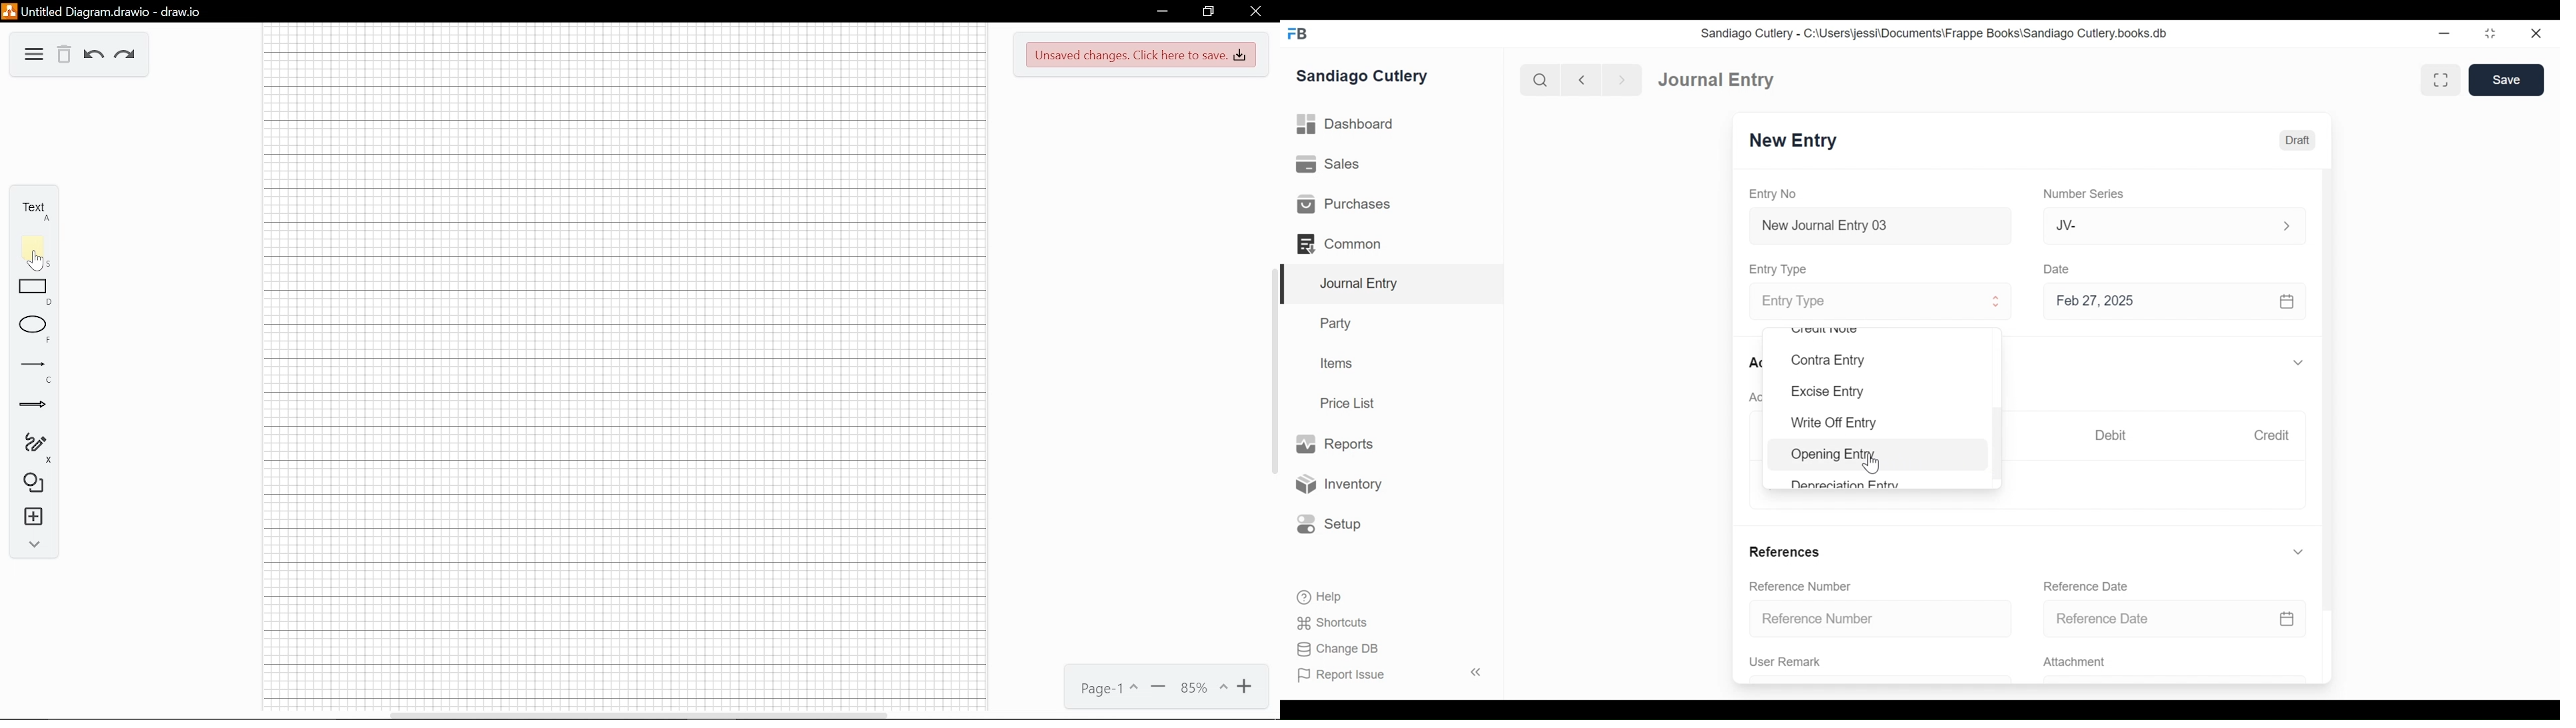  I want to click on Sales, so click(1328, 163).